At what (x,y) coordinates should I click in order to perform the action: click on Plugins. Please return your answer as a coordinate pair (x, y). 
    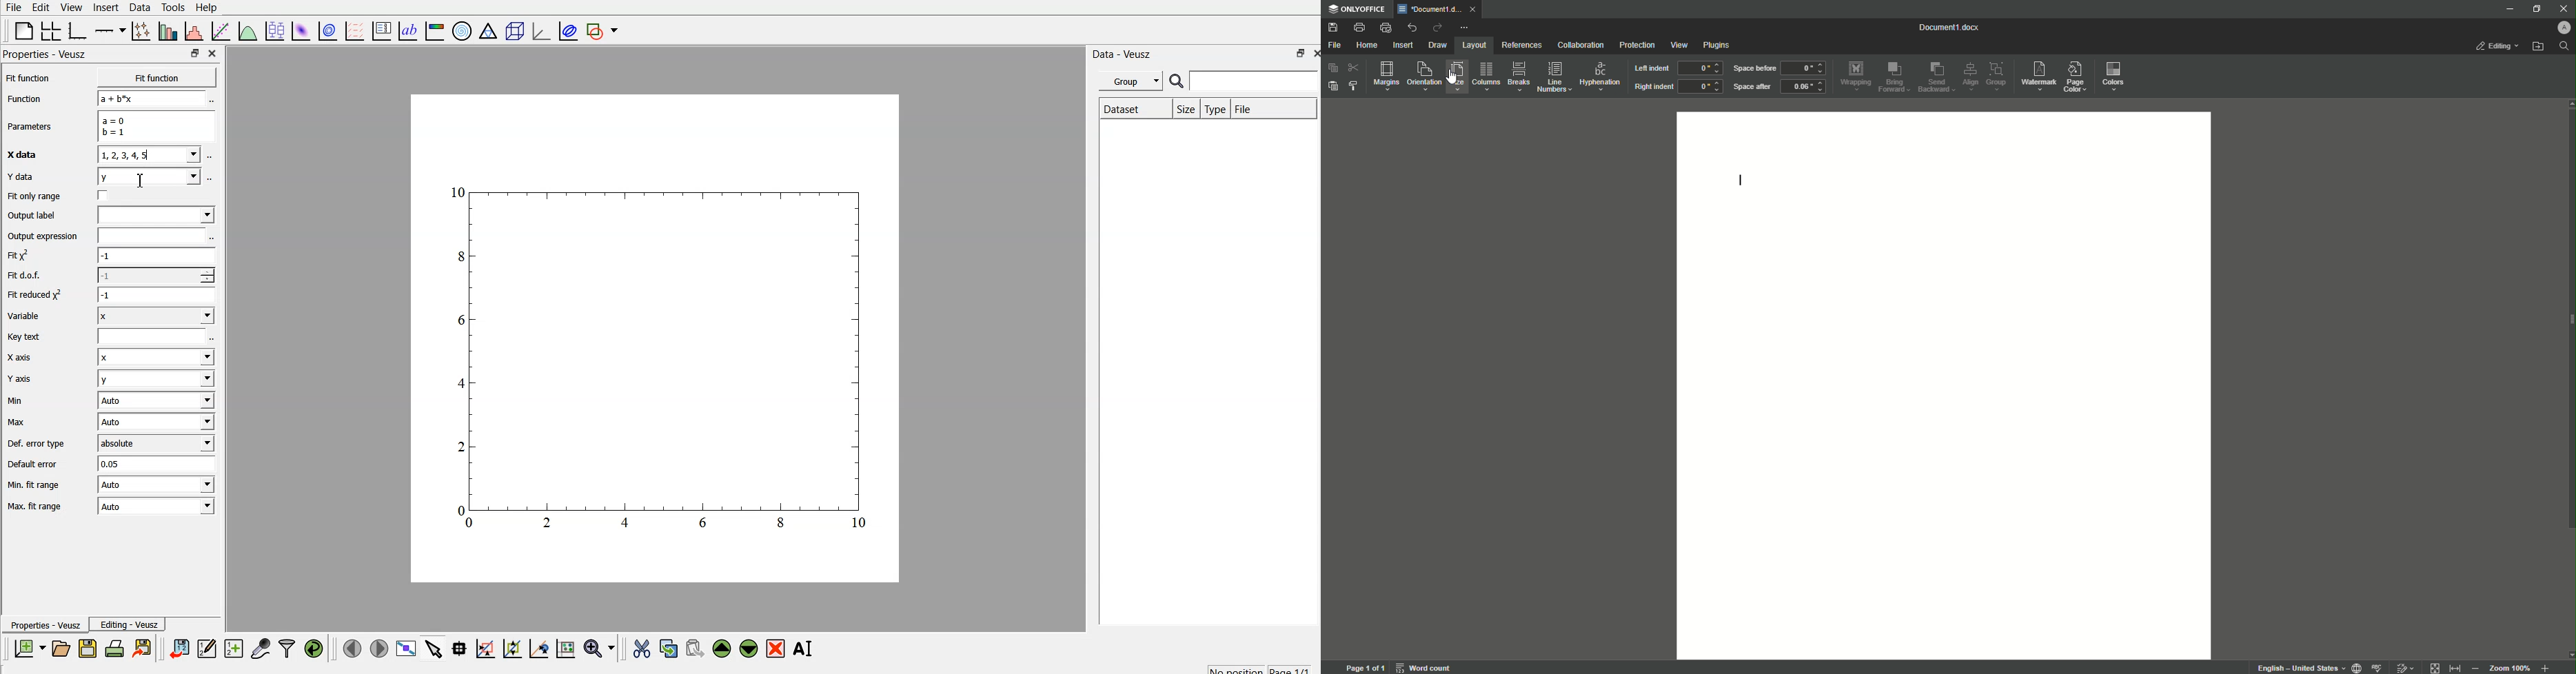
    Looking at the image, I should click on (1719, 45).